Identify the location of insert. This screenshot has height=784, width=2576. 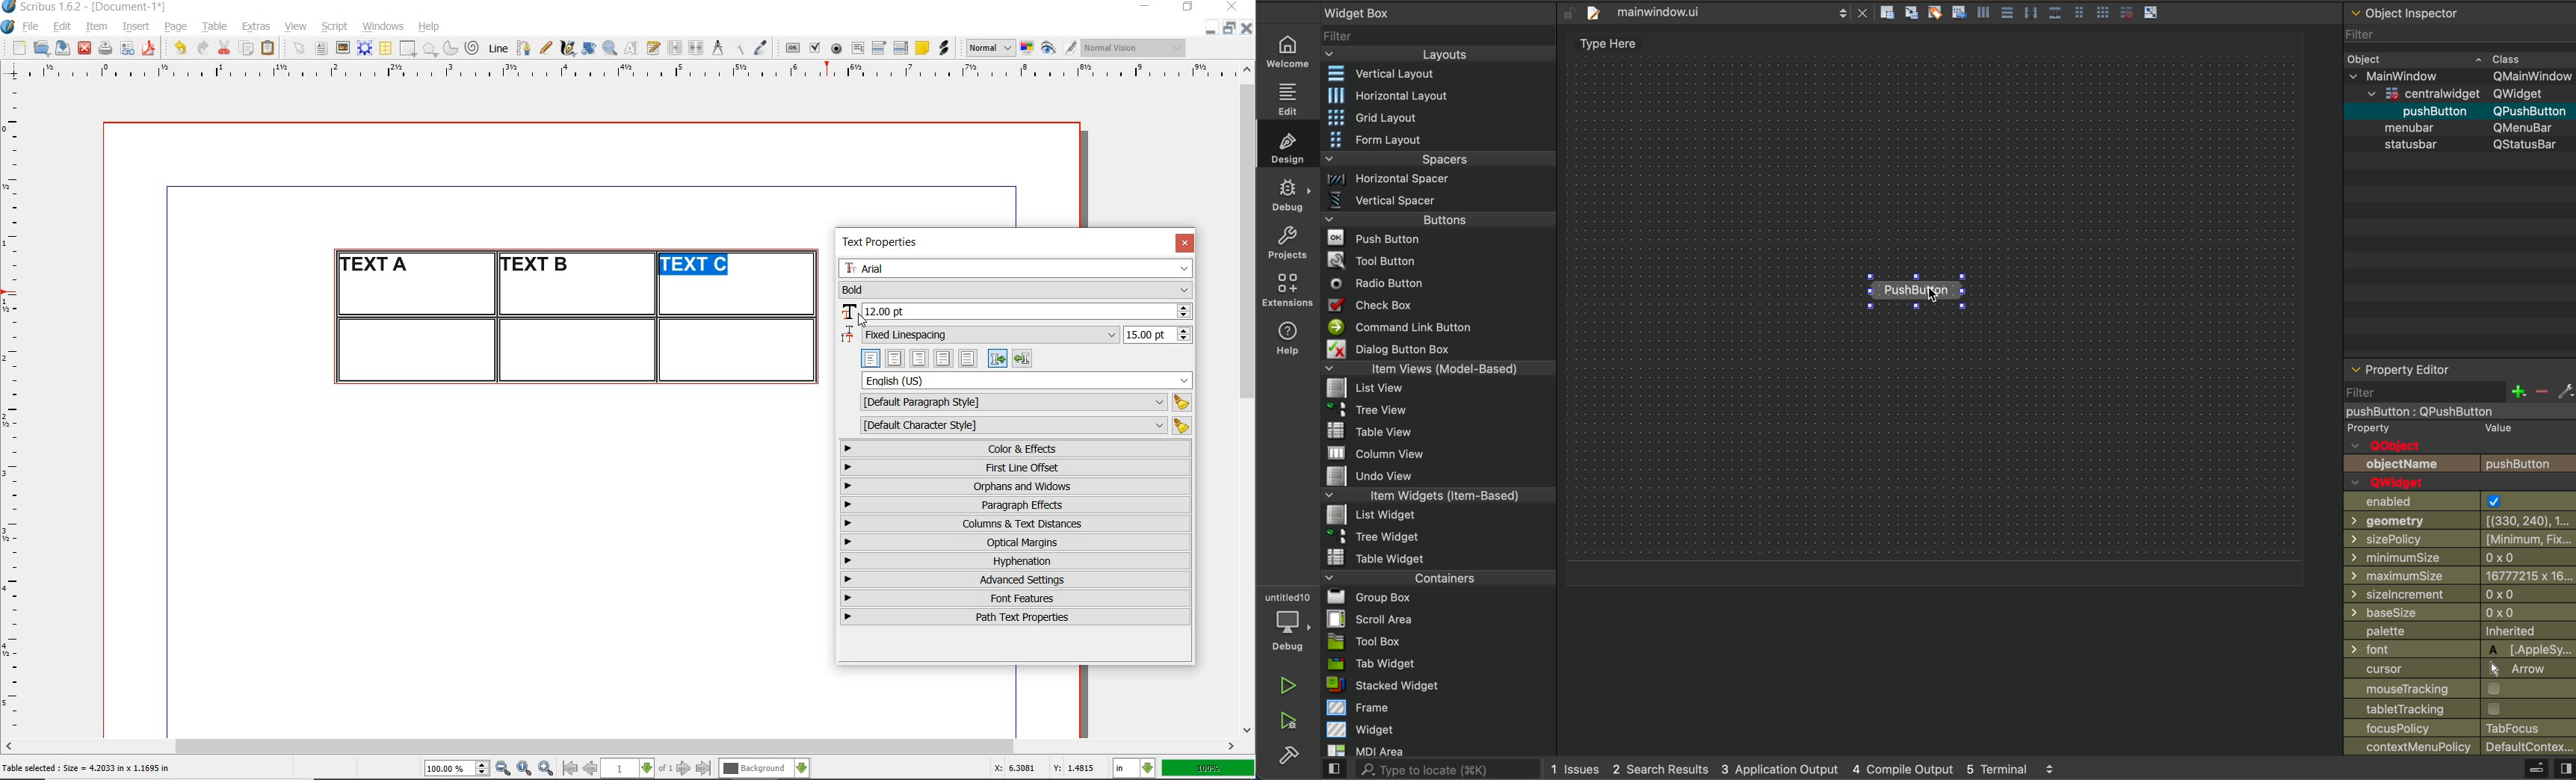
(136, 27).